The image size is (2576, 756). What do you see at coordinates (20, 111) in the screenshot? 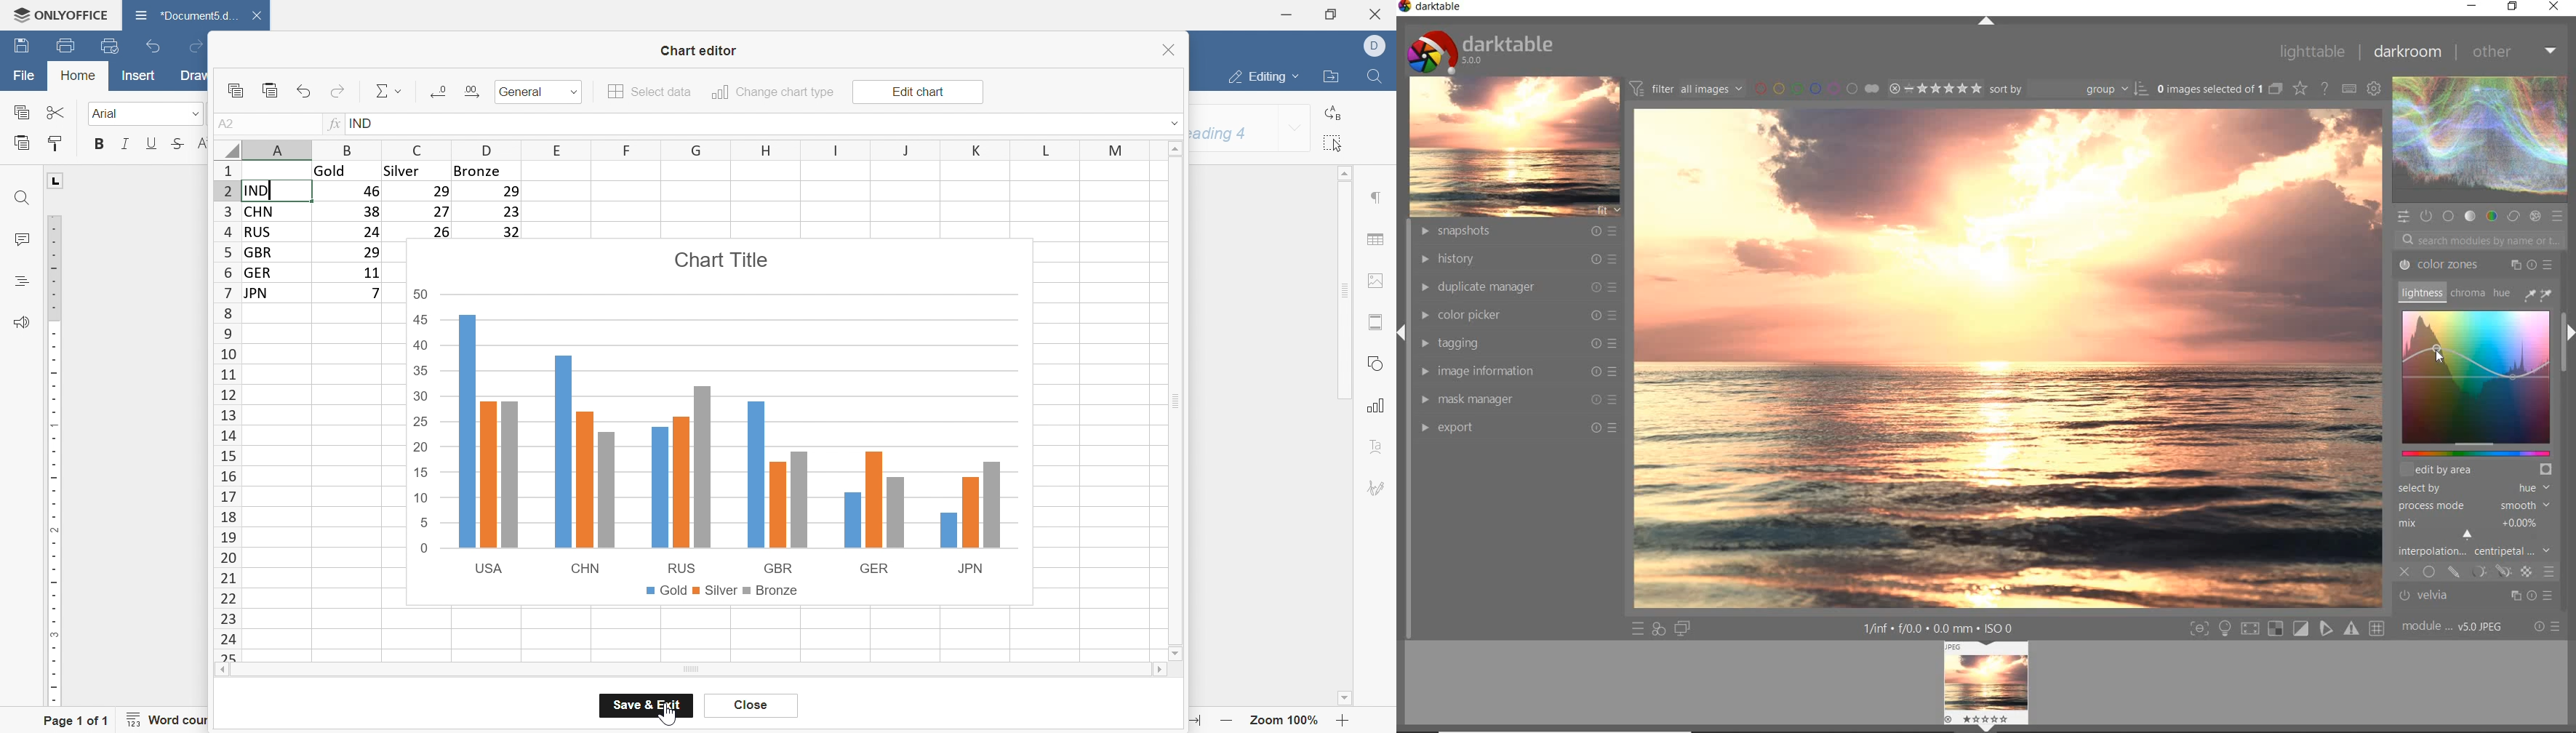
I see `copy` at bounding box center [20, 111].